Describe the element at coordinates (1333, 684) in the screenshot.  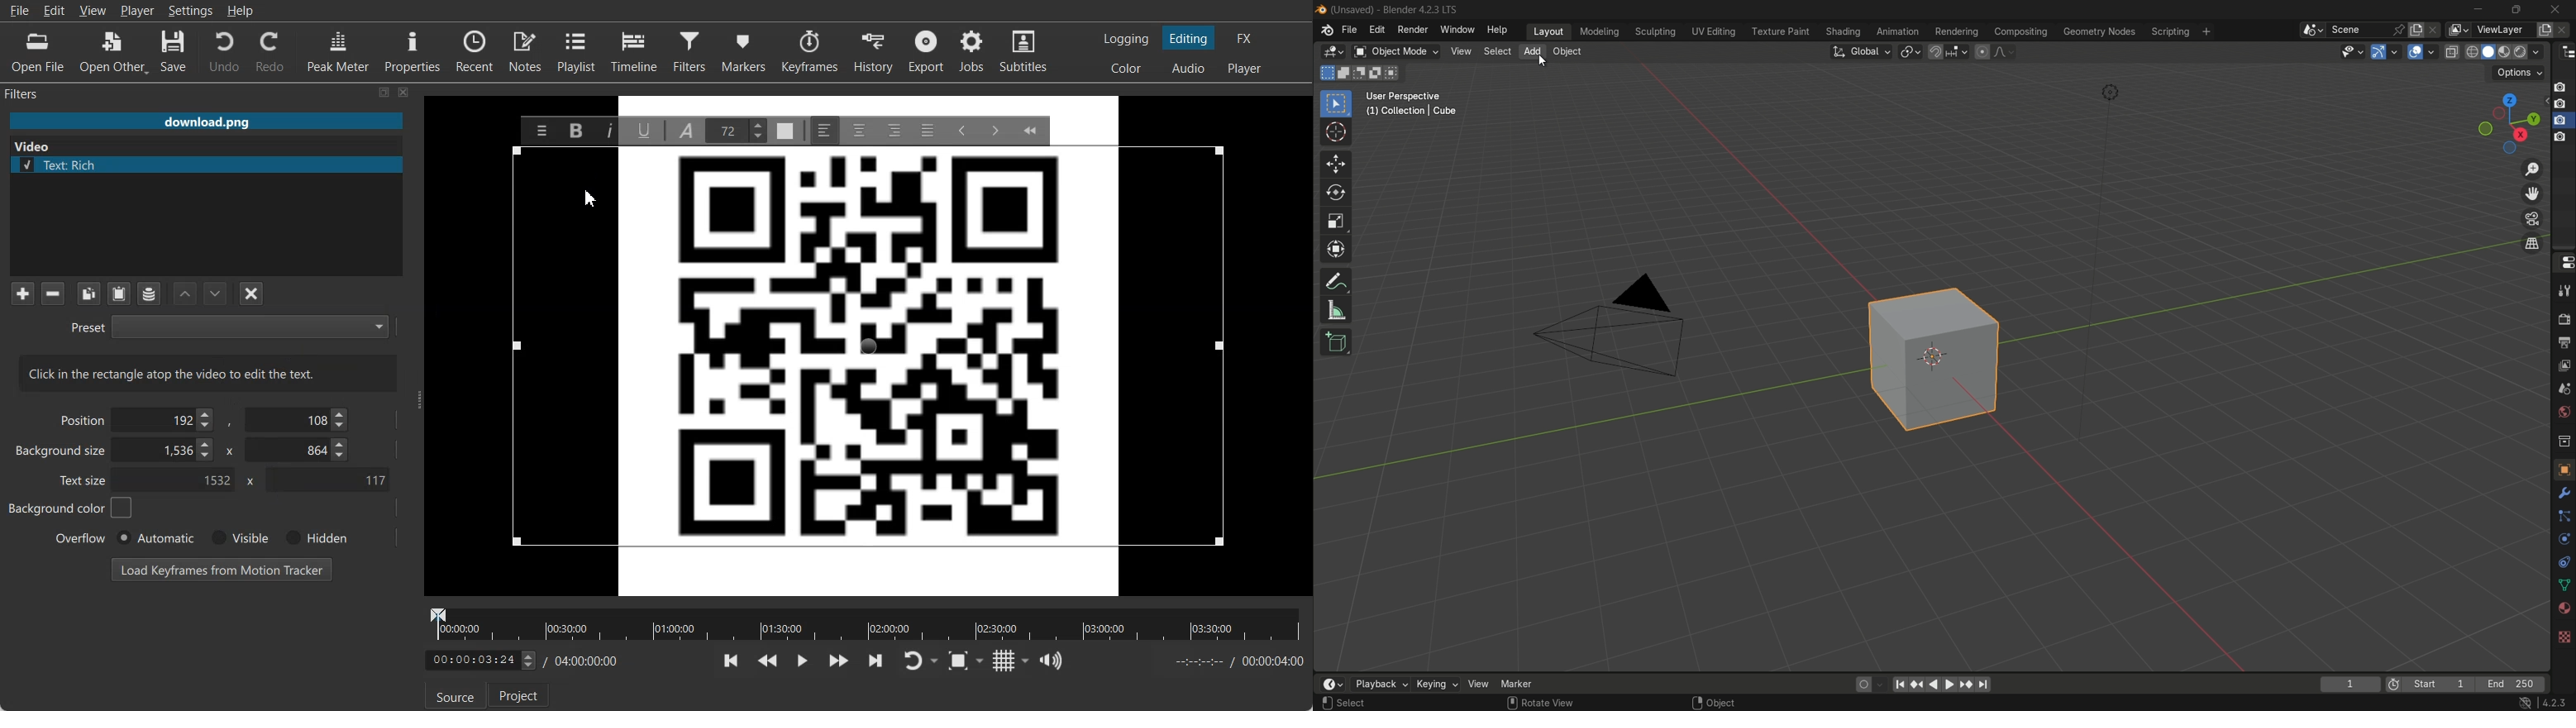
I see `timeline` at that location.